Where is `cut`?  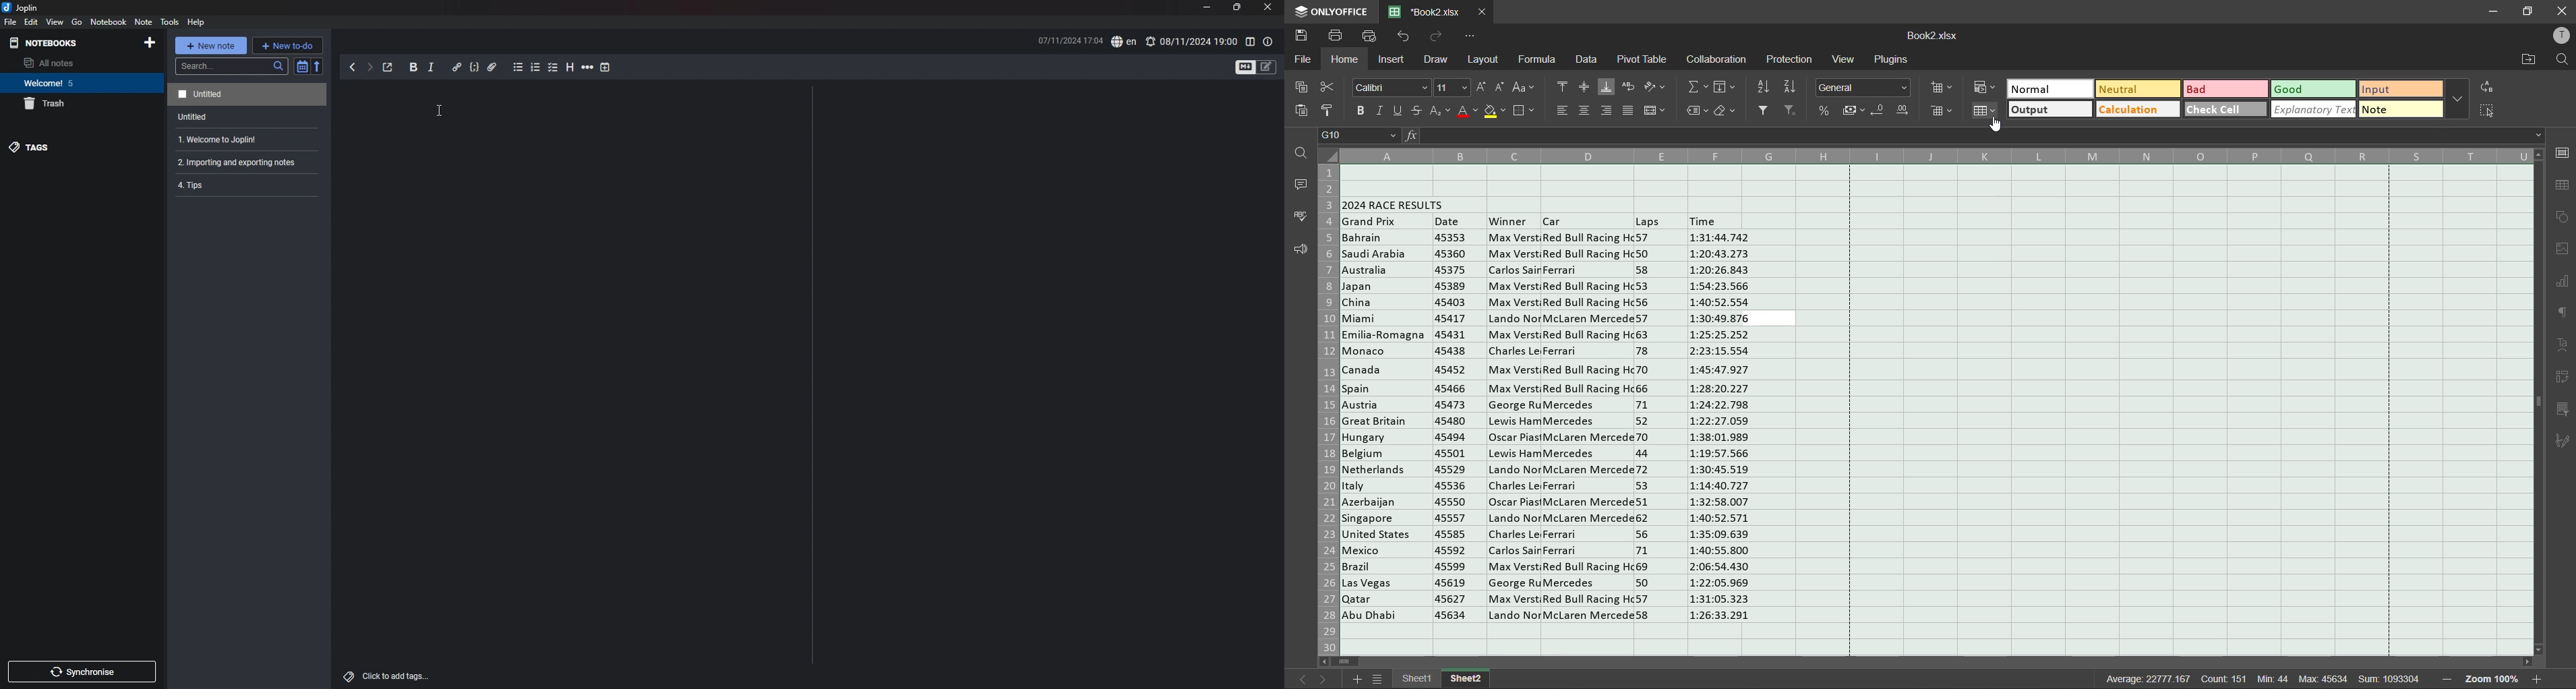
cut is located at coordinates (1329, 87).